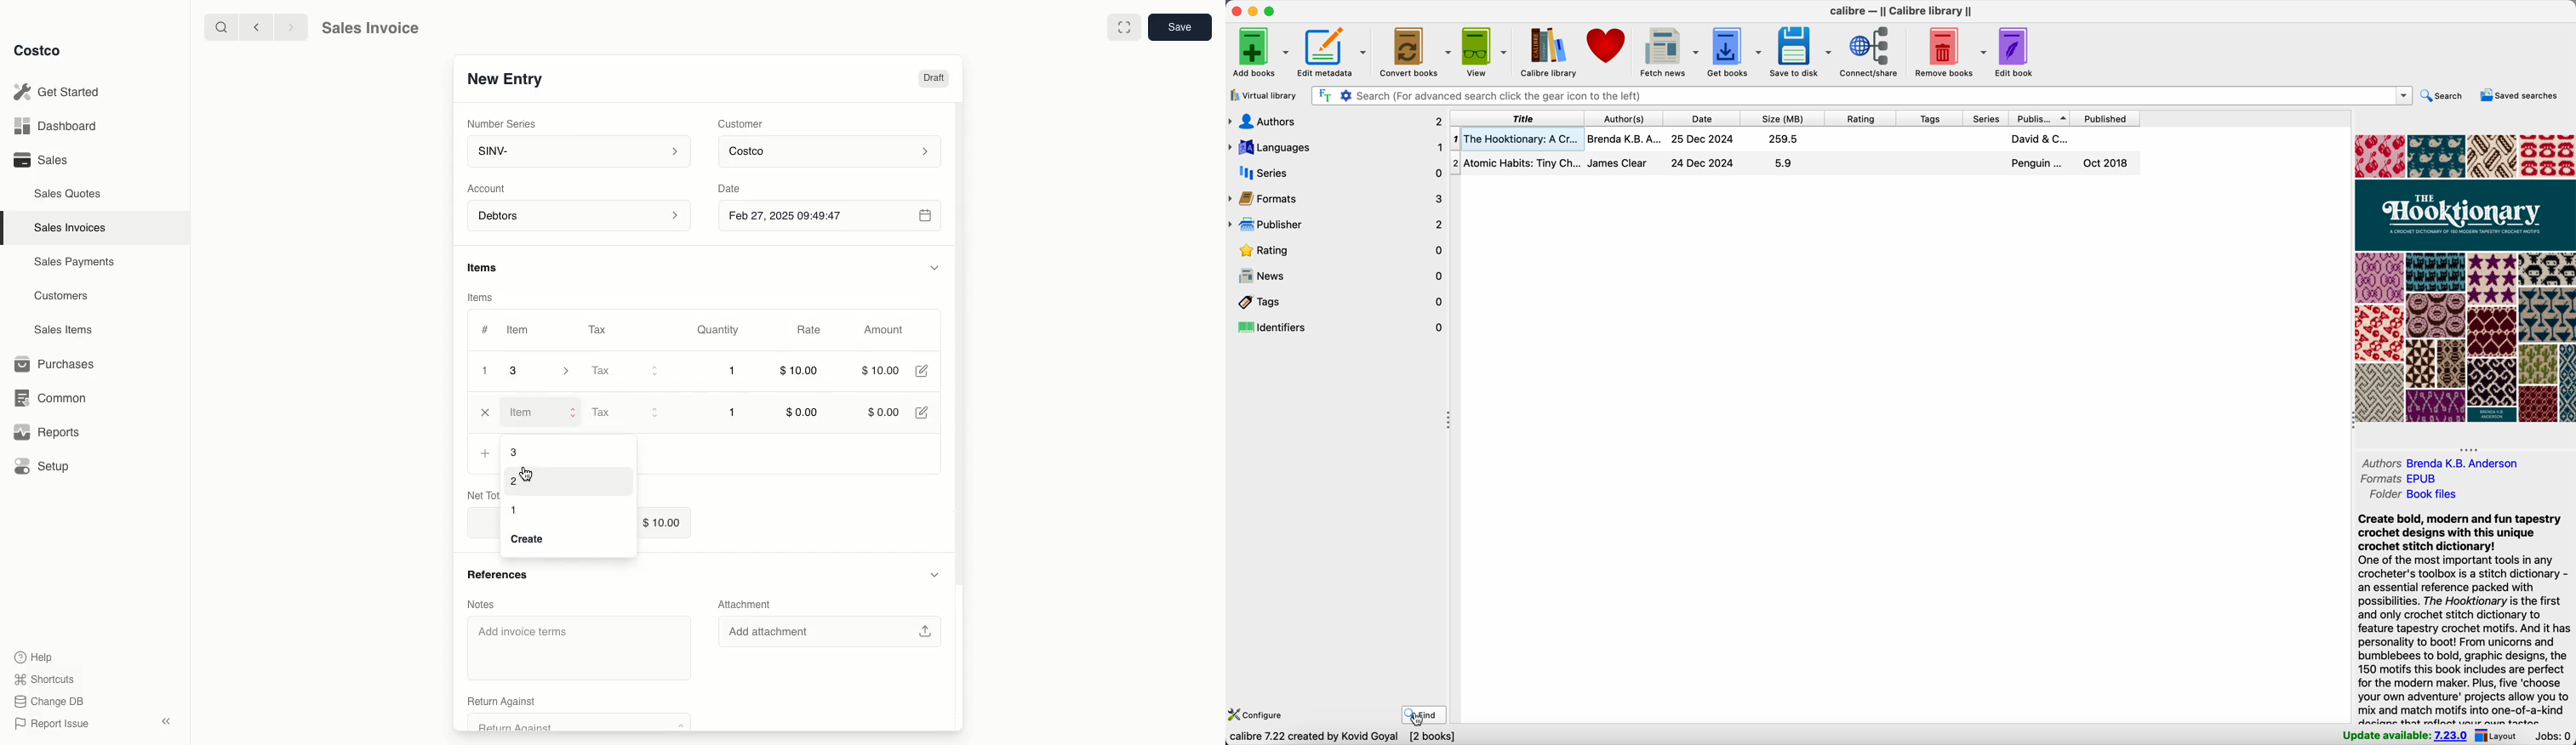  What do you see at coordinates (734, 372) in the screenshot?
I see `1` at bounding box center [734, 372].